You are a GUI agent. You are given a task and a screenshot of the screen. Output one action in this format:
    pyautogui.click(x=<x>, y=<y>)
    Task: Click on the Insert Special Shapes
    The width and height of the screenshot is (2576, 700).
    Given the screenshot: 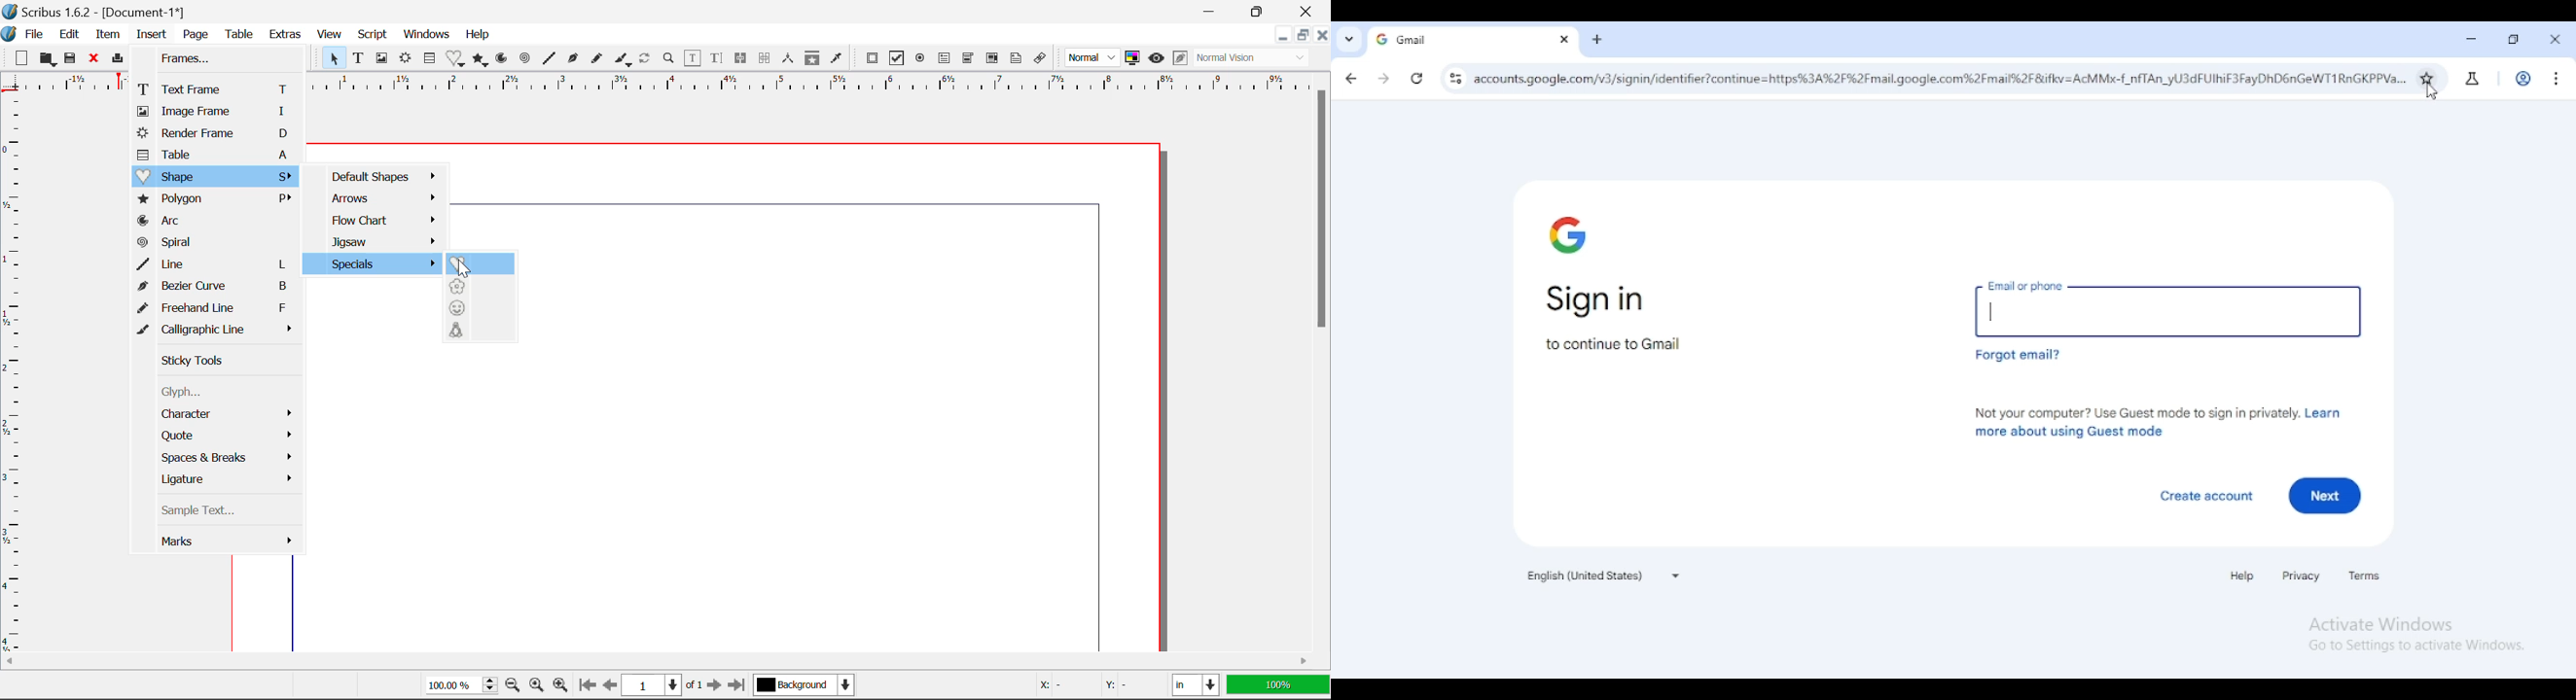 What is the action you would take?
    pyautogui.click(x=456, y=60)
    